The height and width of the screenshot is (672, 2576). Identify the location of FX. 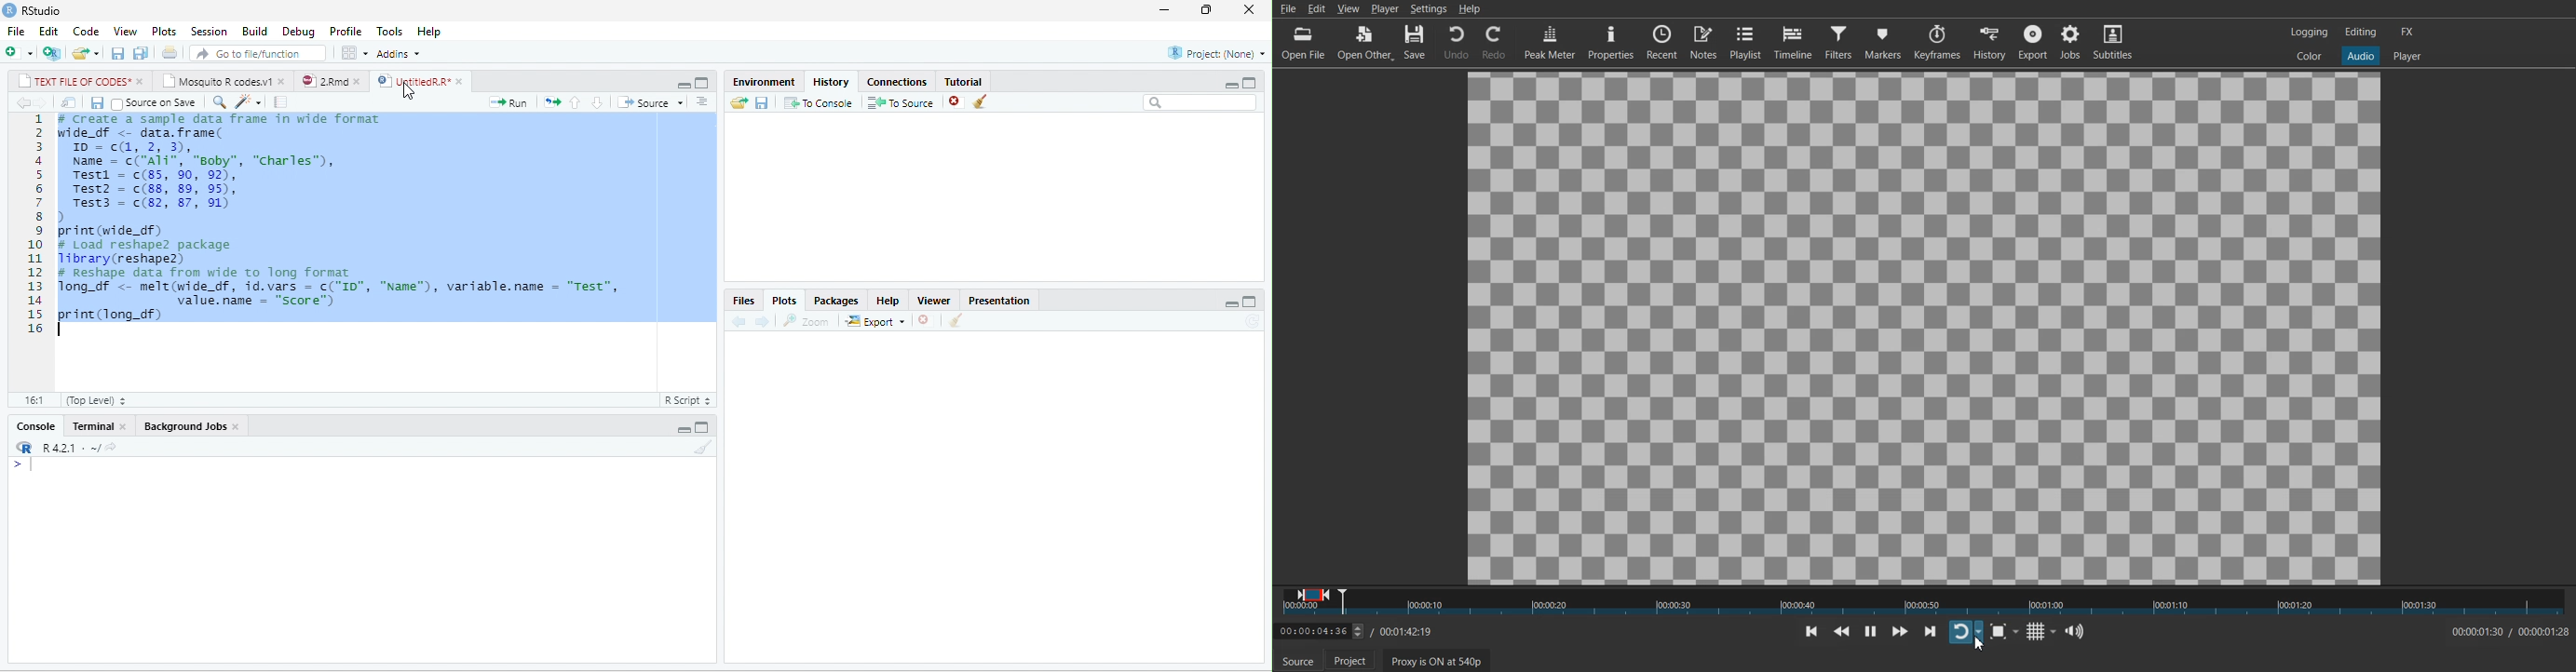
(2408, 31).